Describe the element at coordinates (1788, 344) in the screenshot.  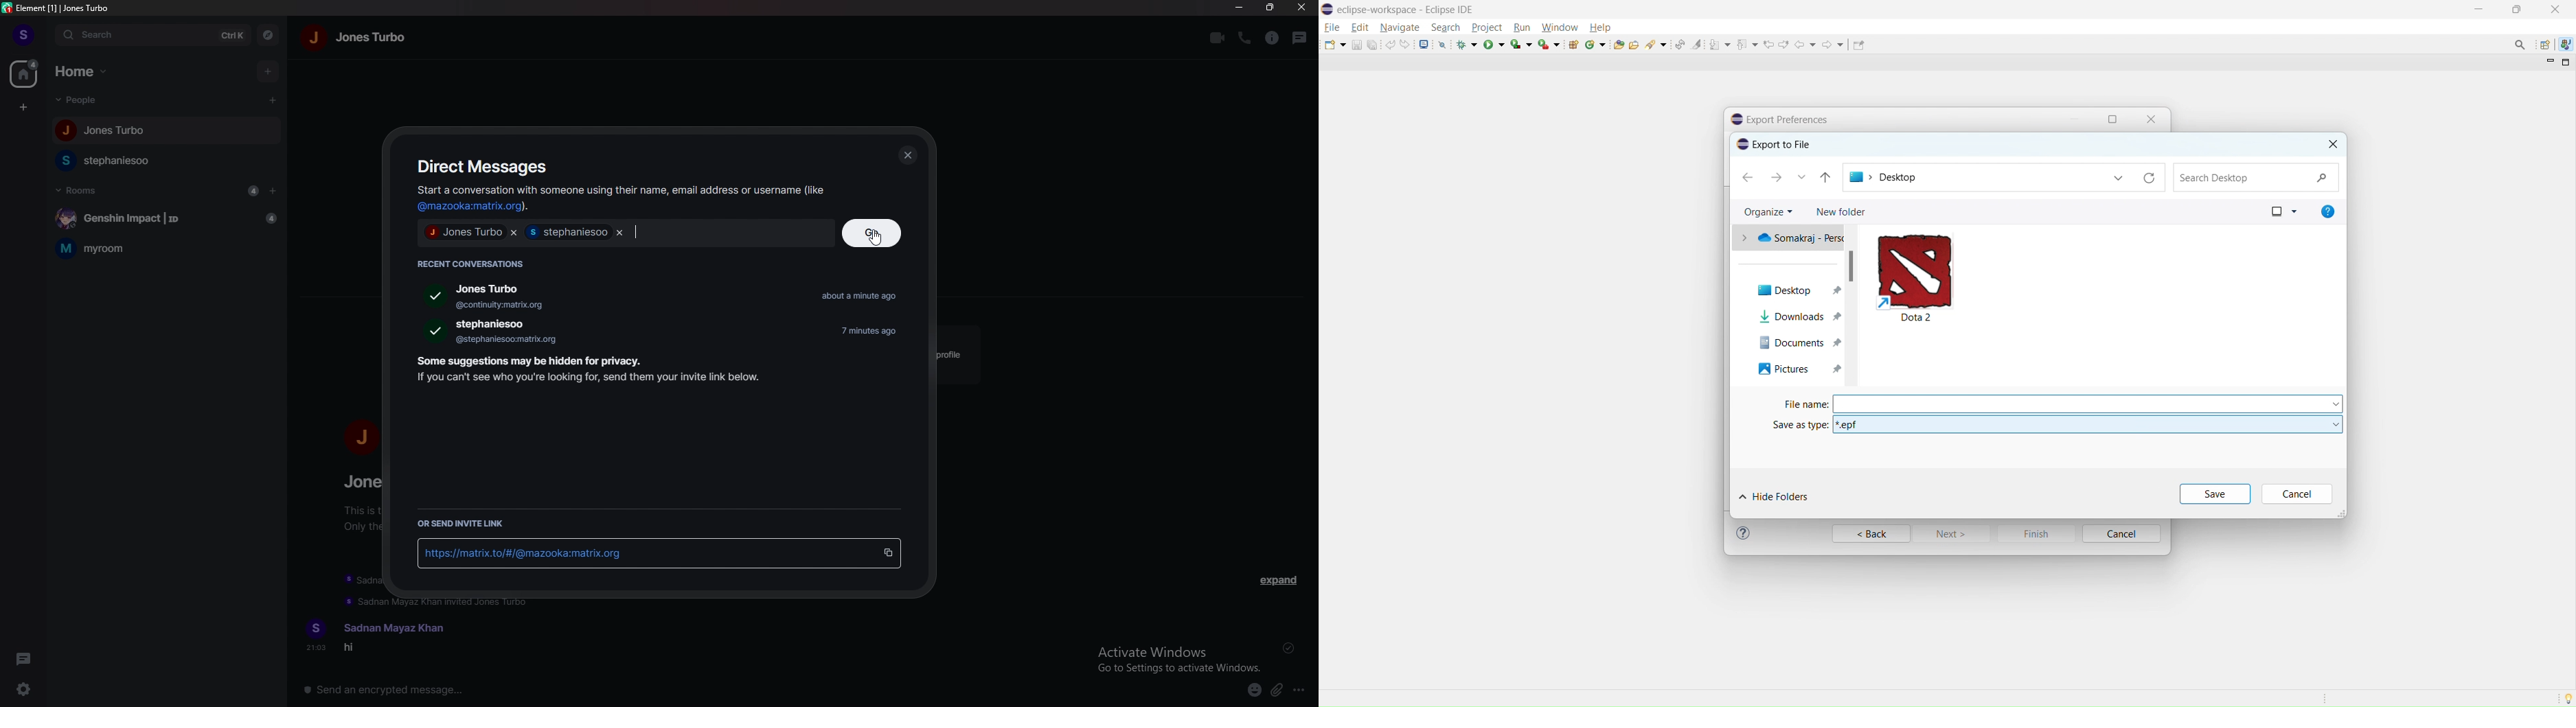
I see `Documents` at that location.